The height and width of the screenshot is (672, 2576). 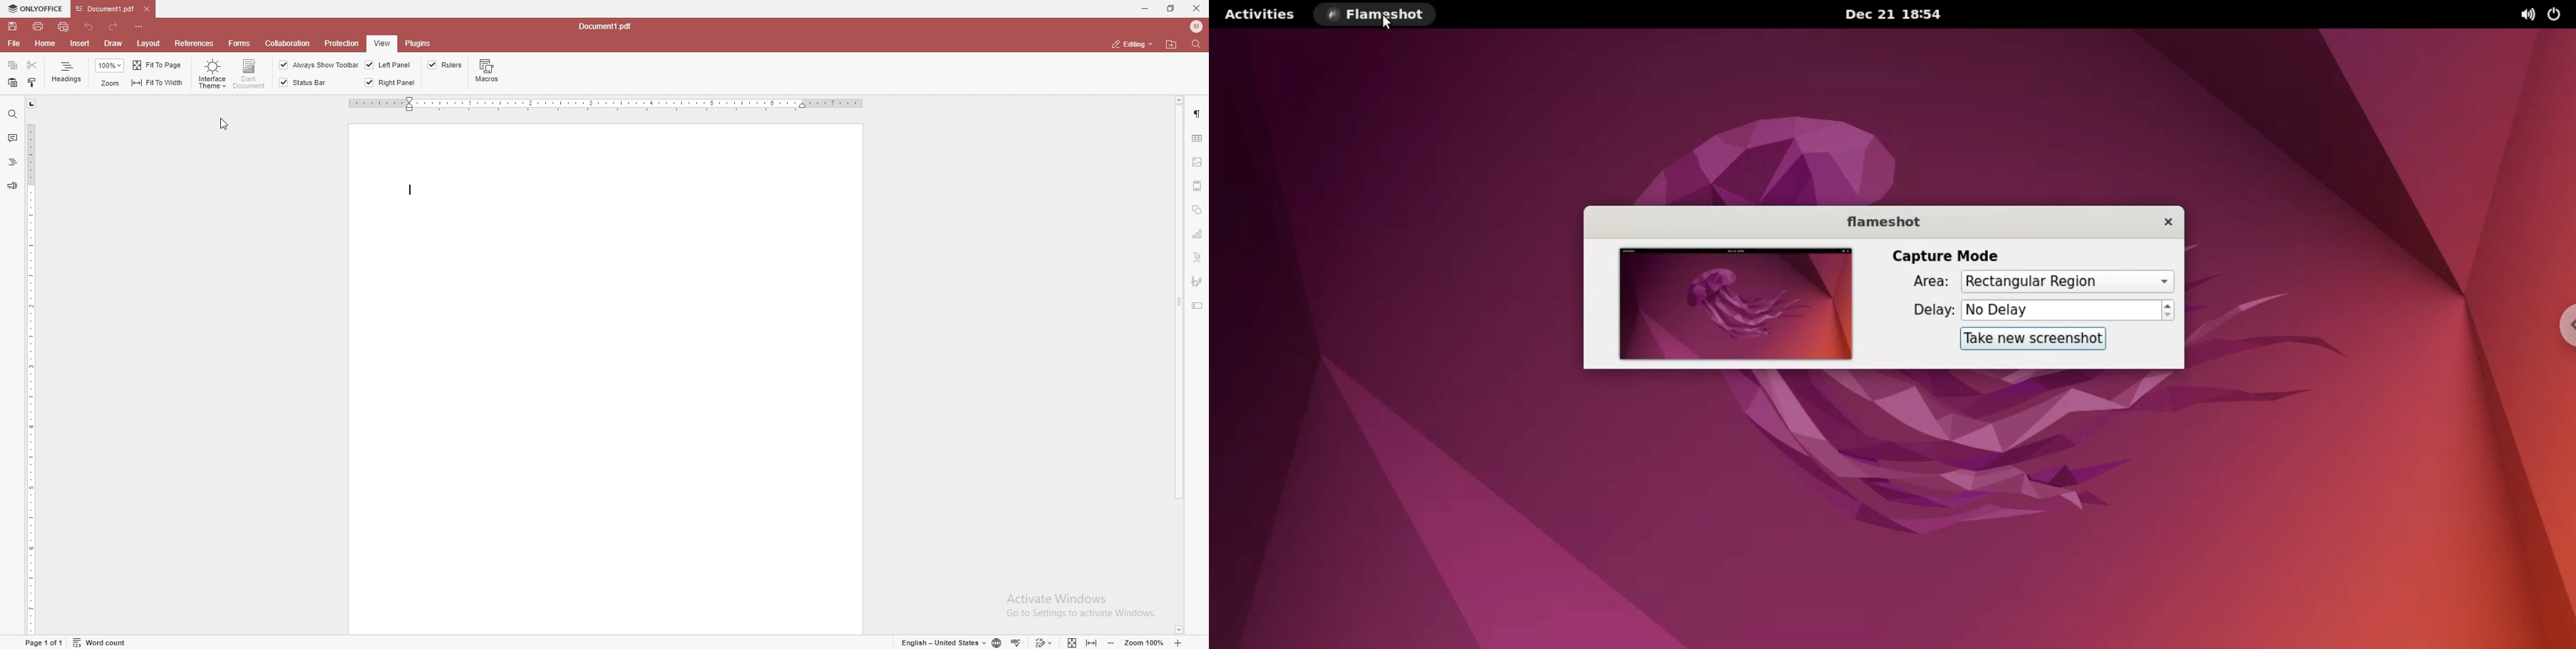 What do you see at coordinates (1018, 641) in the screenshot?
I see `spell check` at bounding box center [1018, 641].